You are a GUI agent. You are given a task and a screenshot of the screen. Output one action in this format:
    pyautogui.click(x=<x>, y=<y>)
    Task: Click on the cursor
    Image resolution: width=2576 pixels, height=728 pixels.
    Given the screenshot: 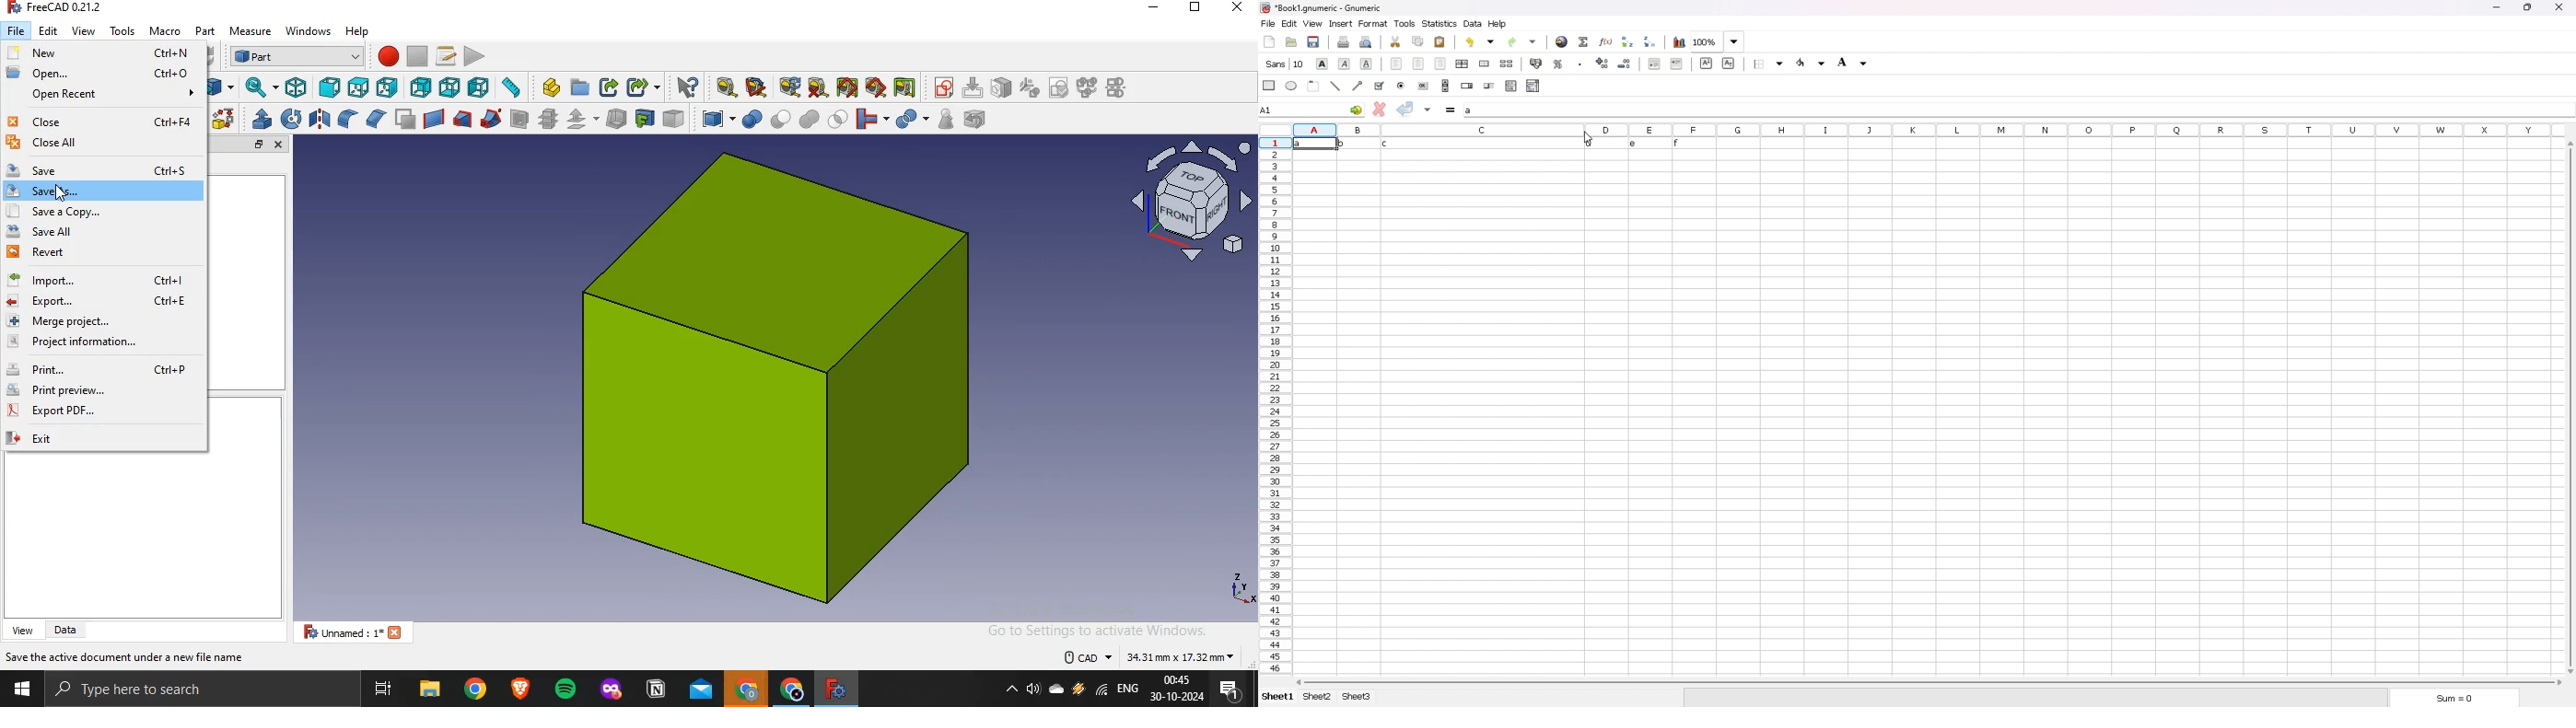 What is the action you would take?
    pyautogui.click(x=63, y=195)
    